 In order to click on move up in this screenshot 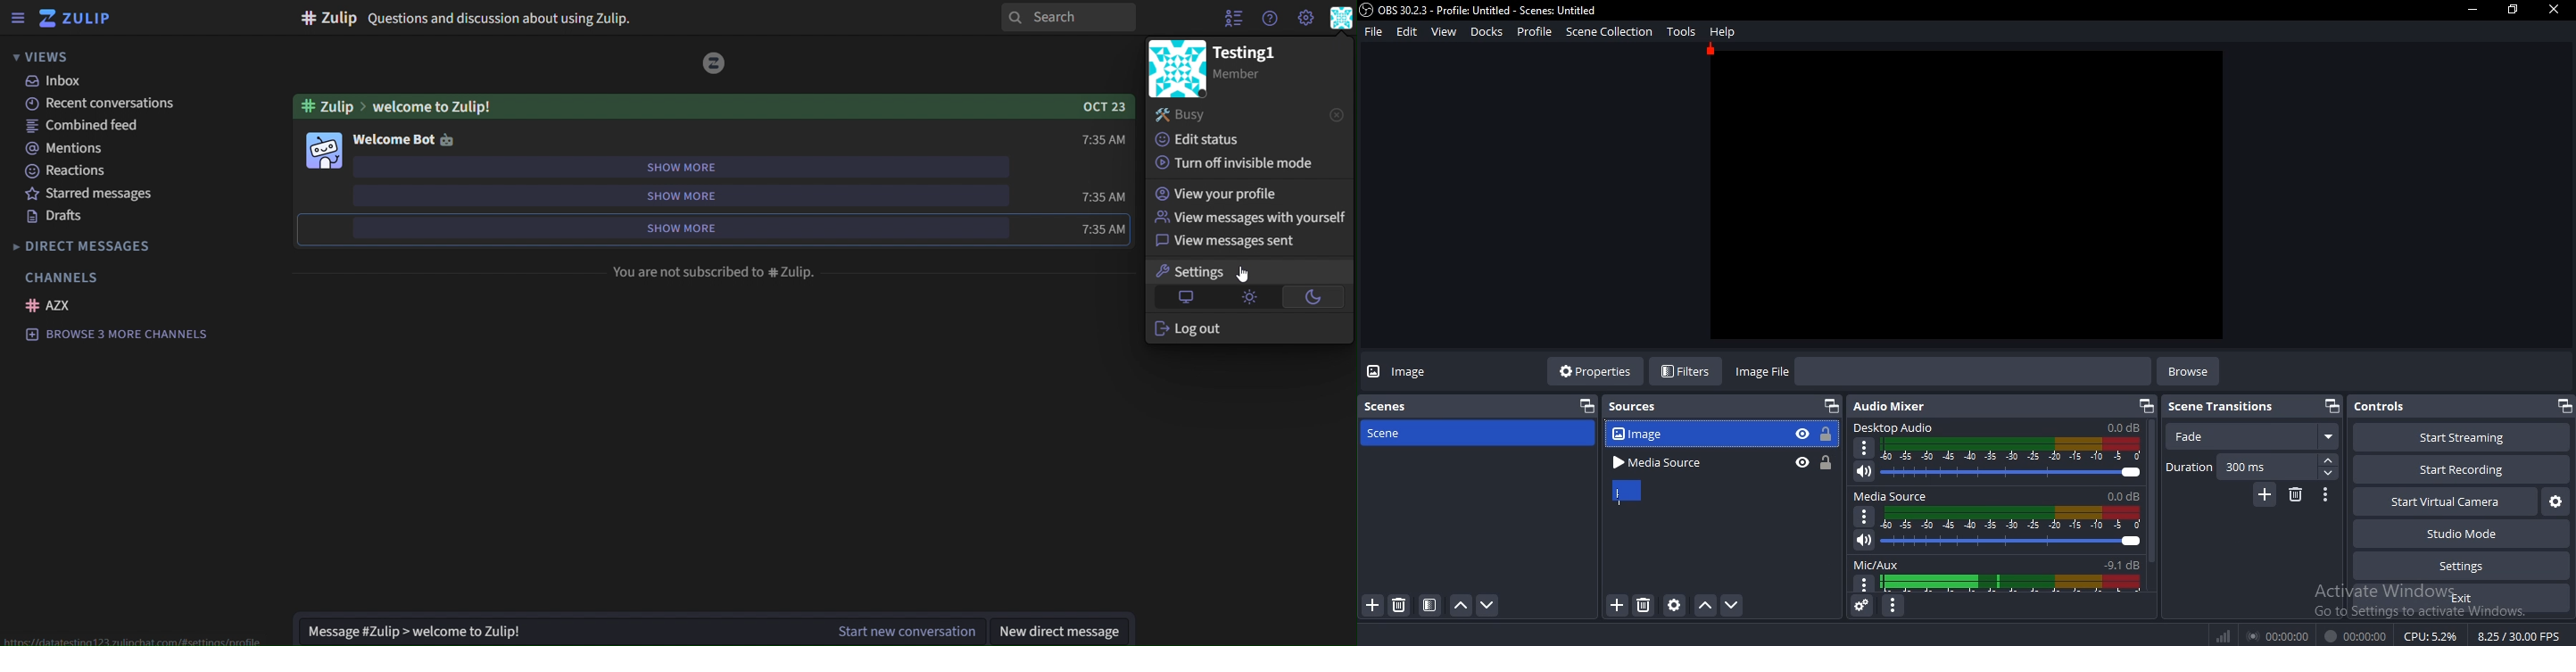, I will do `click(1457, 607)`.